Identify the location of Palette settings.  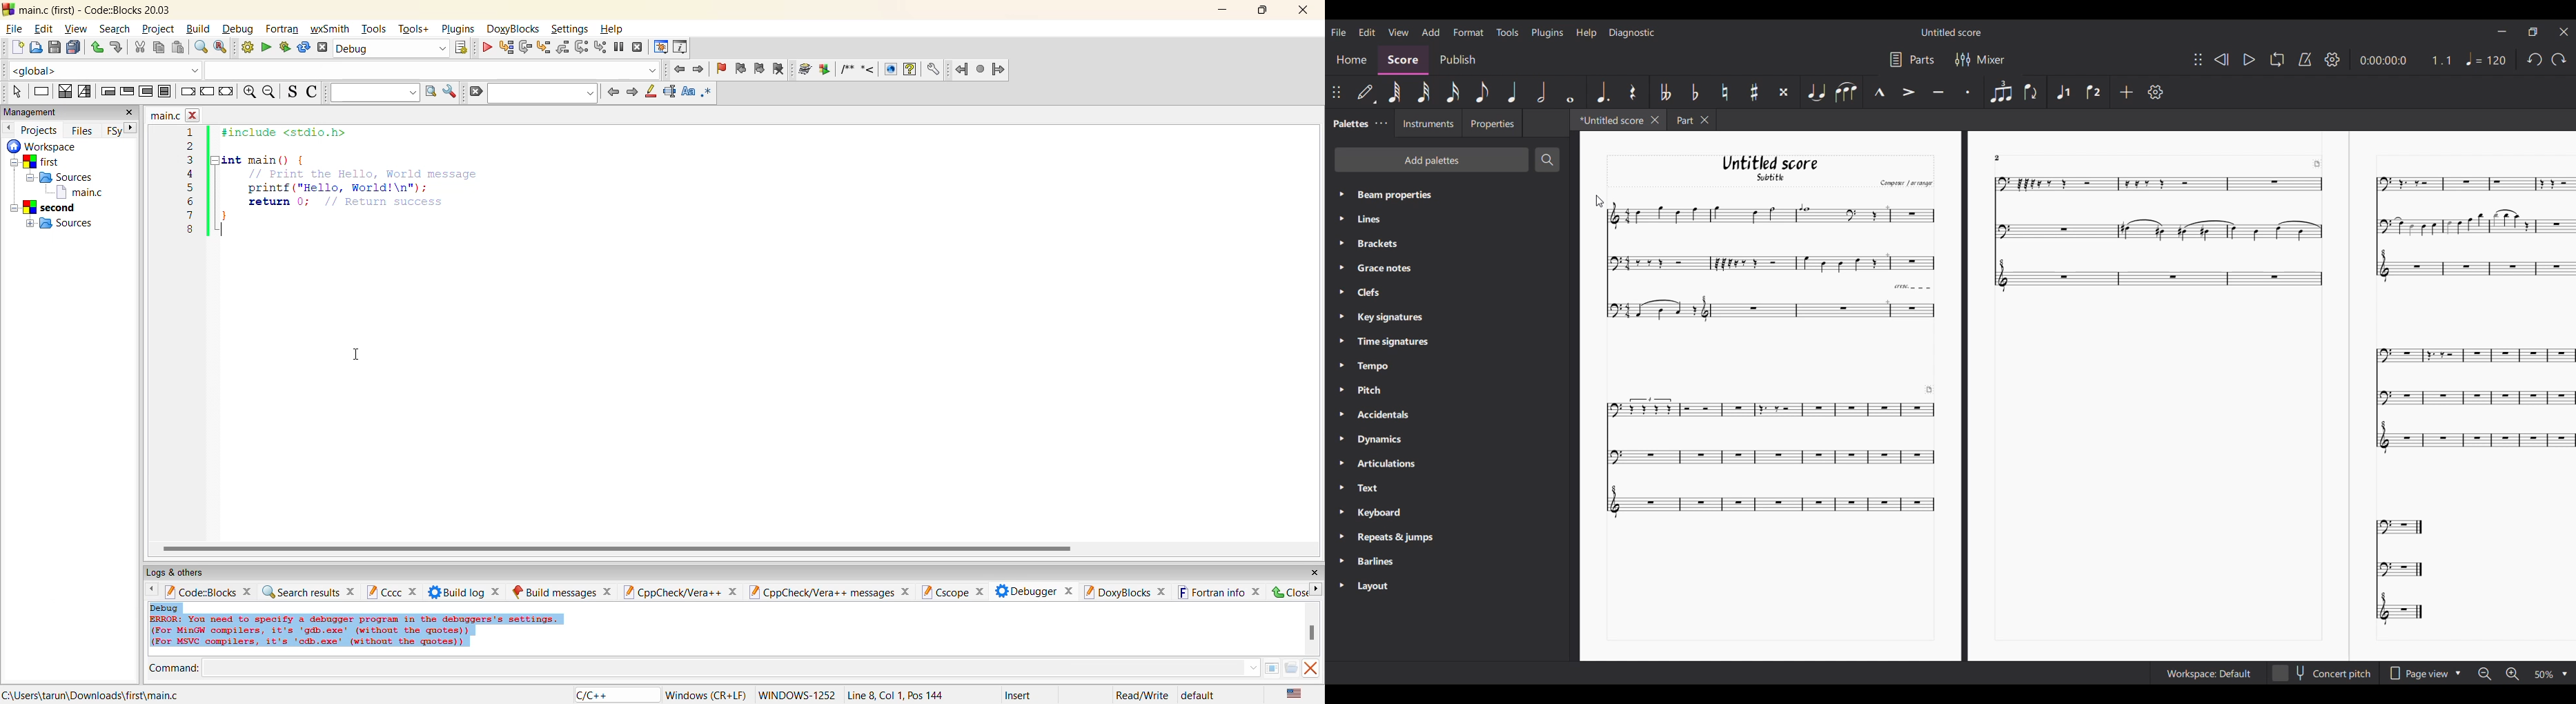
(1381, 124).